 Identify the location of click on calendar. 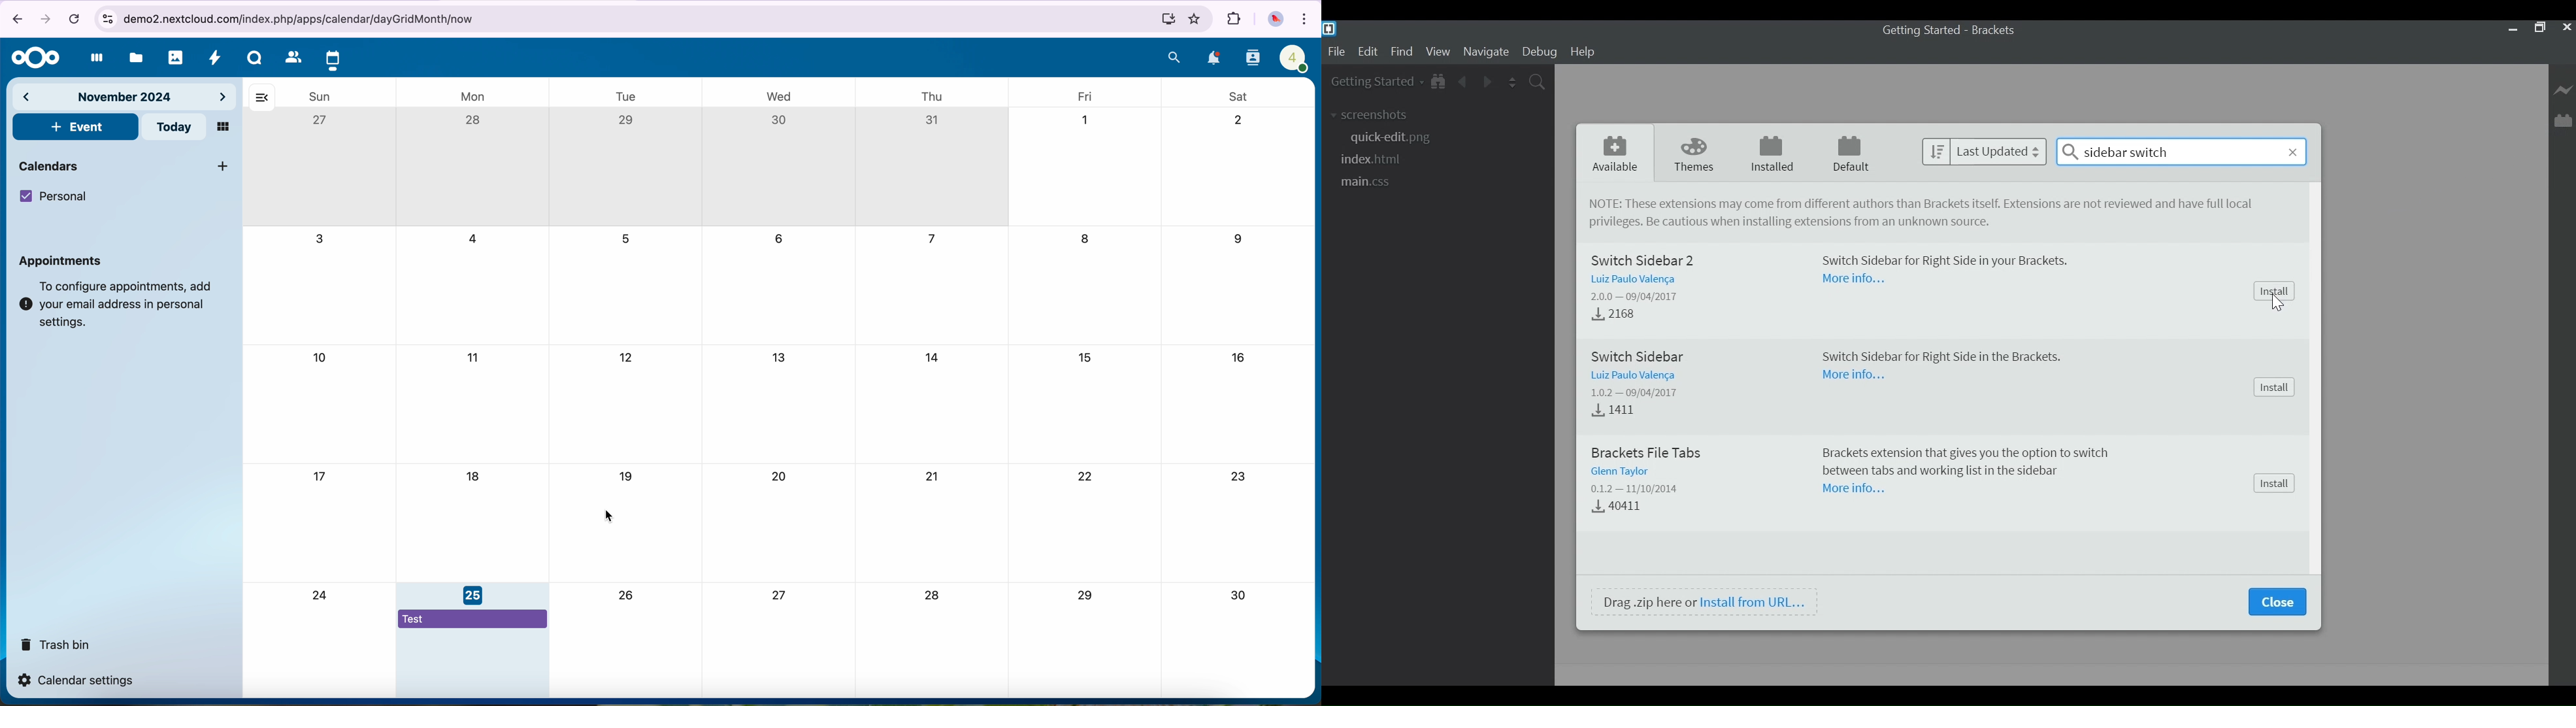
(333, 59).